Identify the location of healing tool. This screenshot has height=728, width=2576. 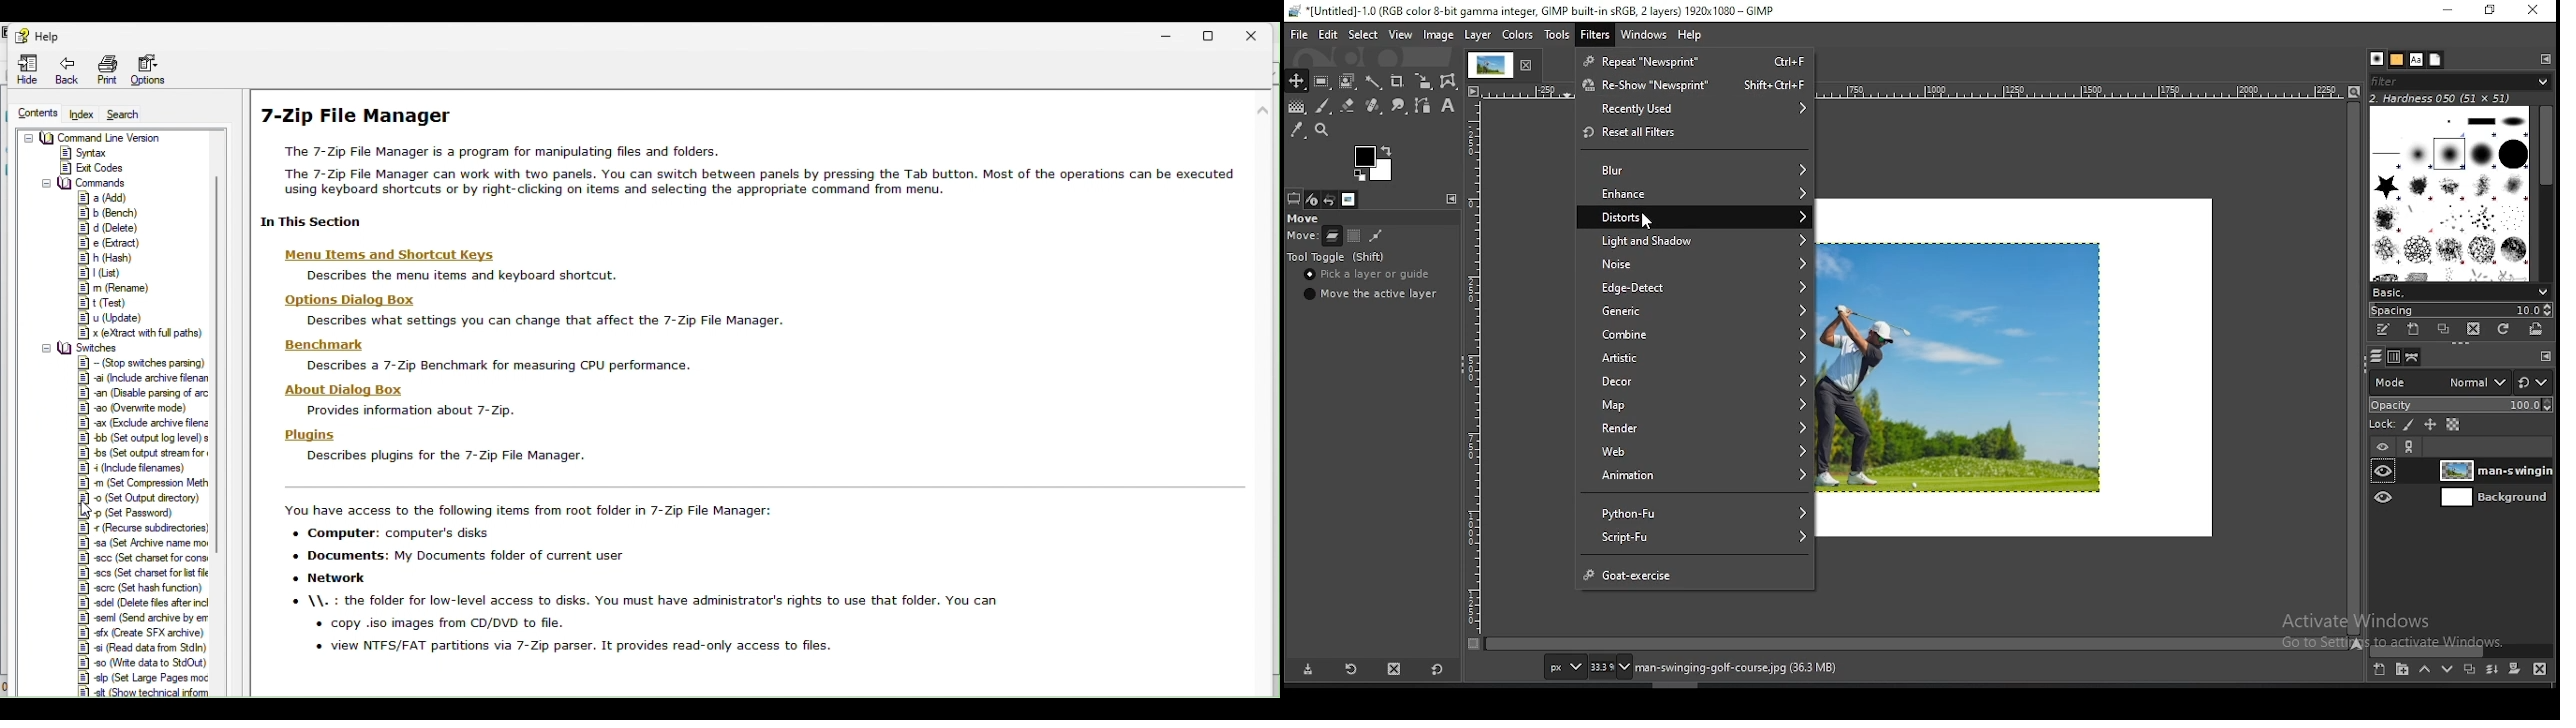
(1373, 106).